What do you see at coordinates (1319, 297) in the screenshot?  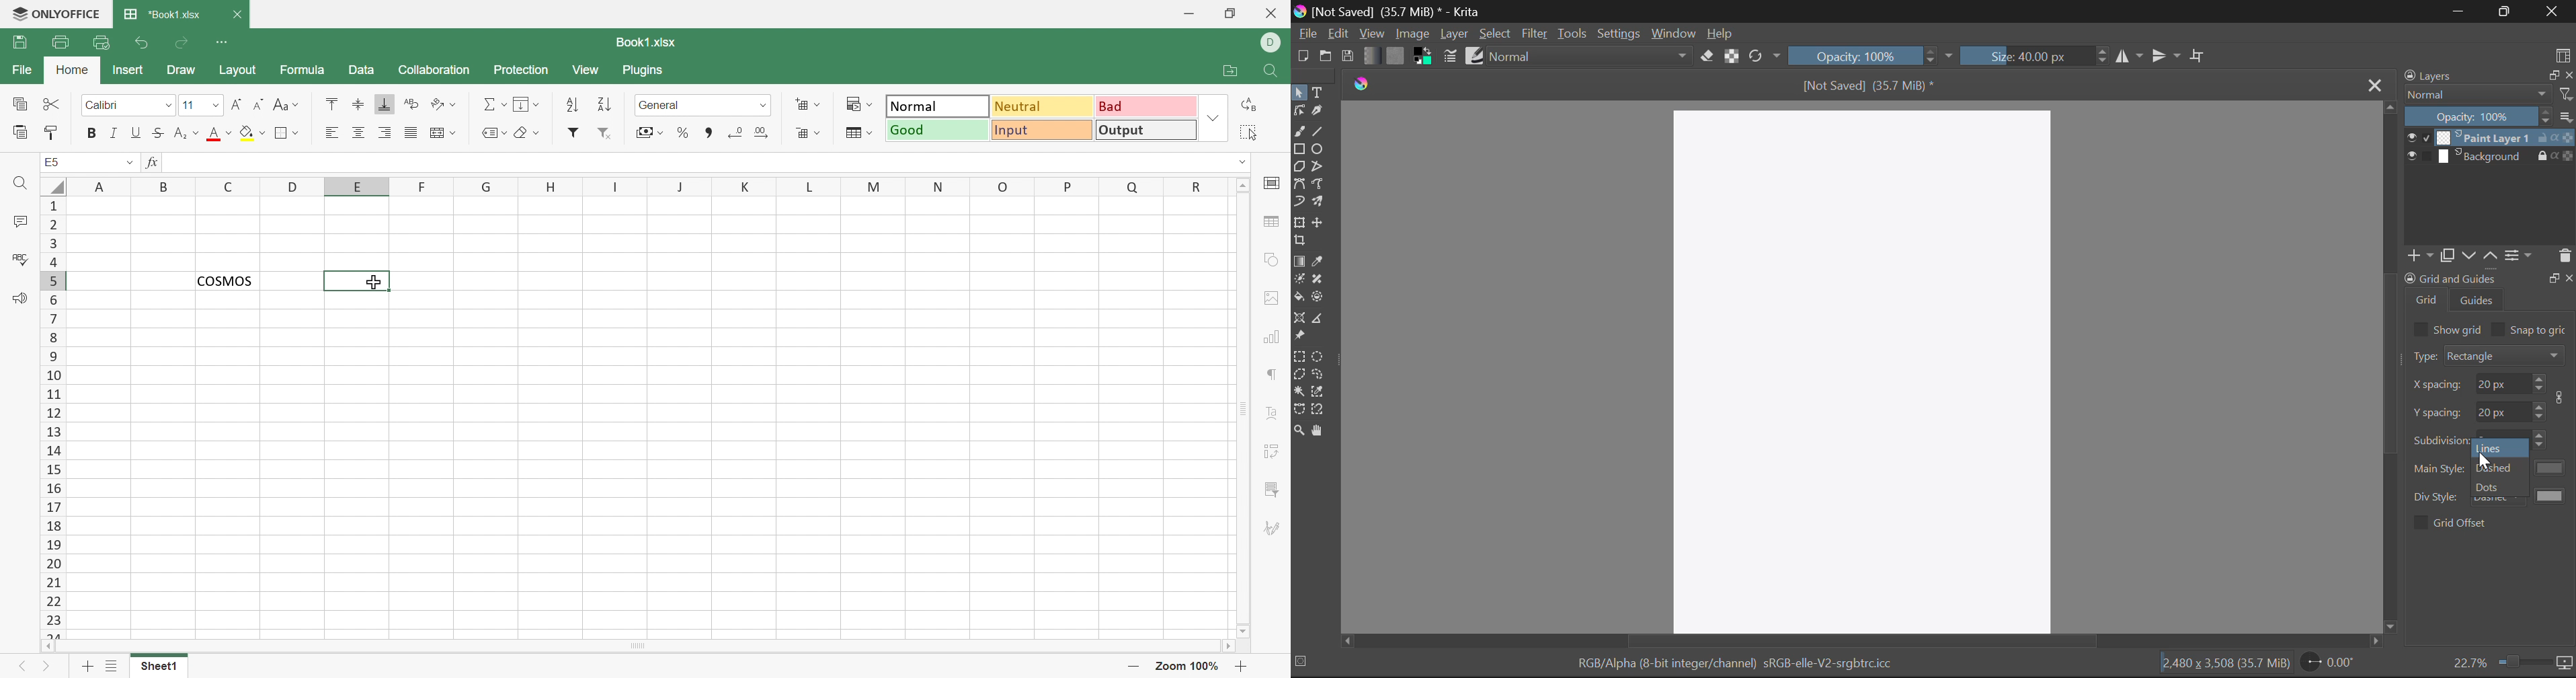 I see `Enclose and fill` at bounding box center [1319, 297].